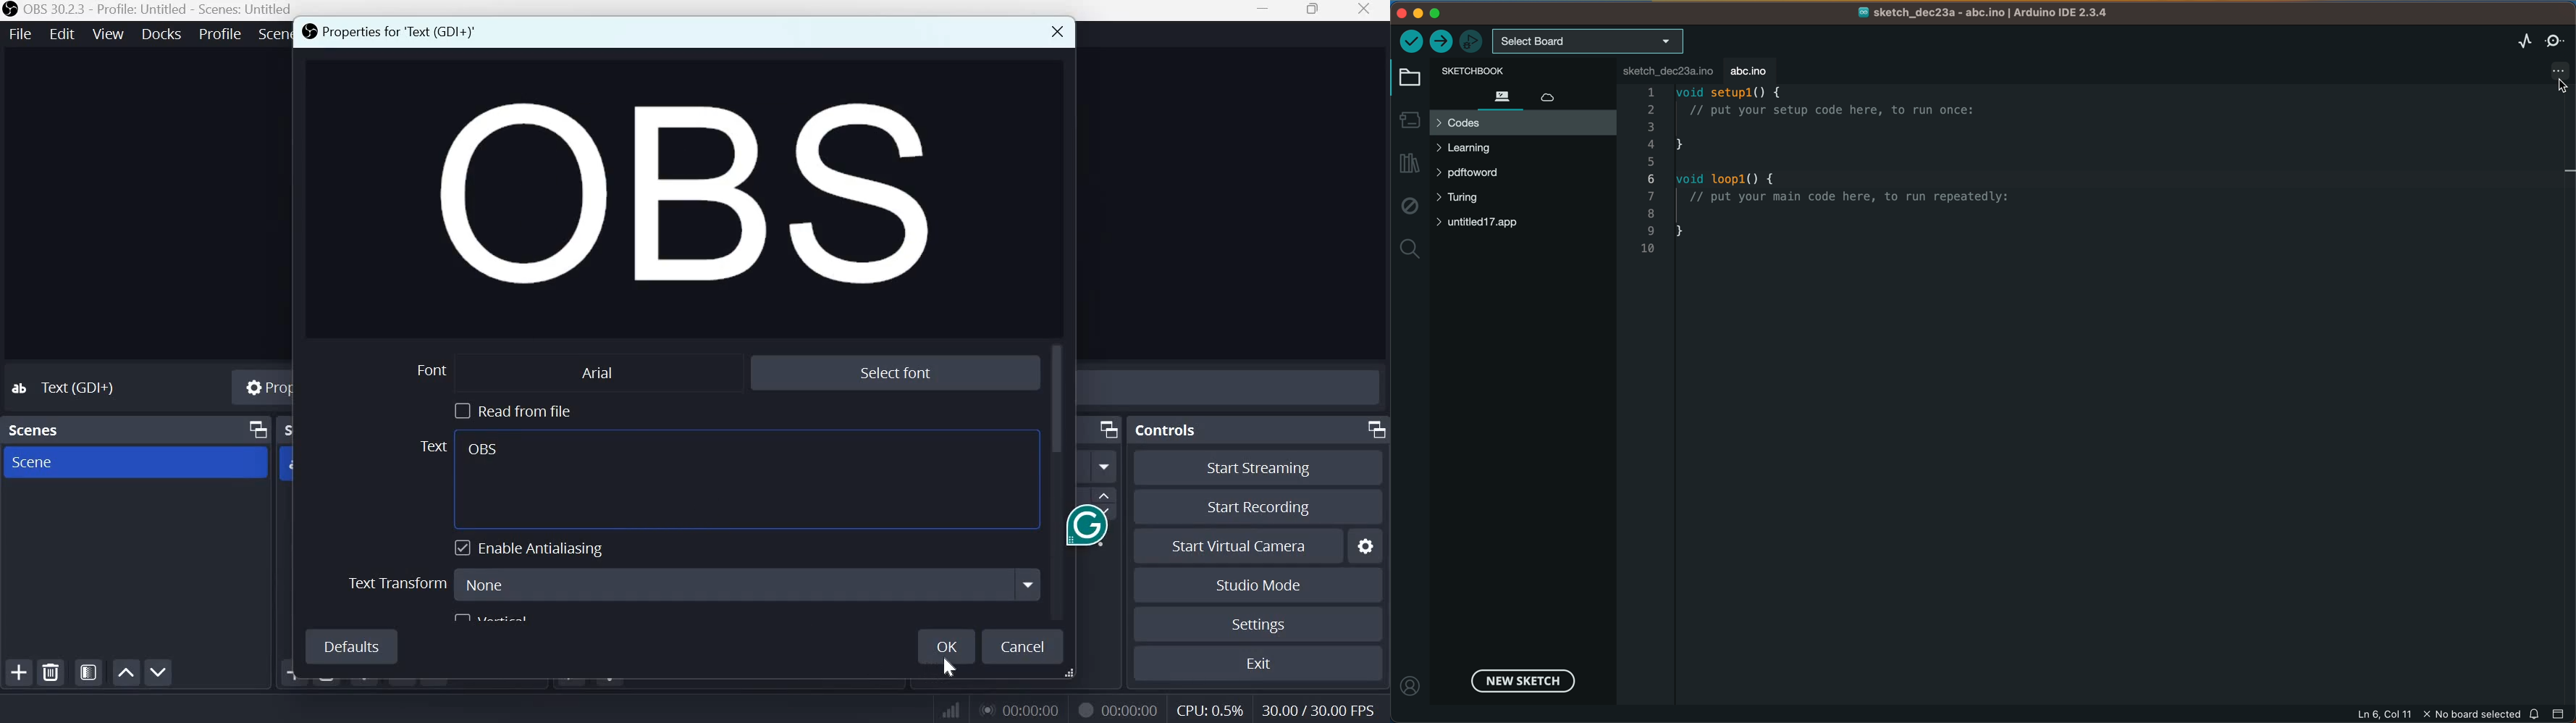 The image size is (2576, 728). Describe the element at coordinates (1316, 709) in the screenshot. I see `30.00/30.00 FPS` at that location.